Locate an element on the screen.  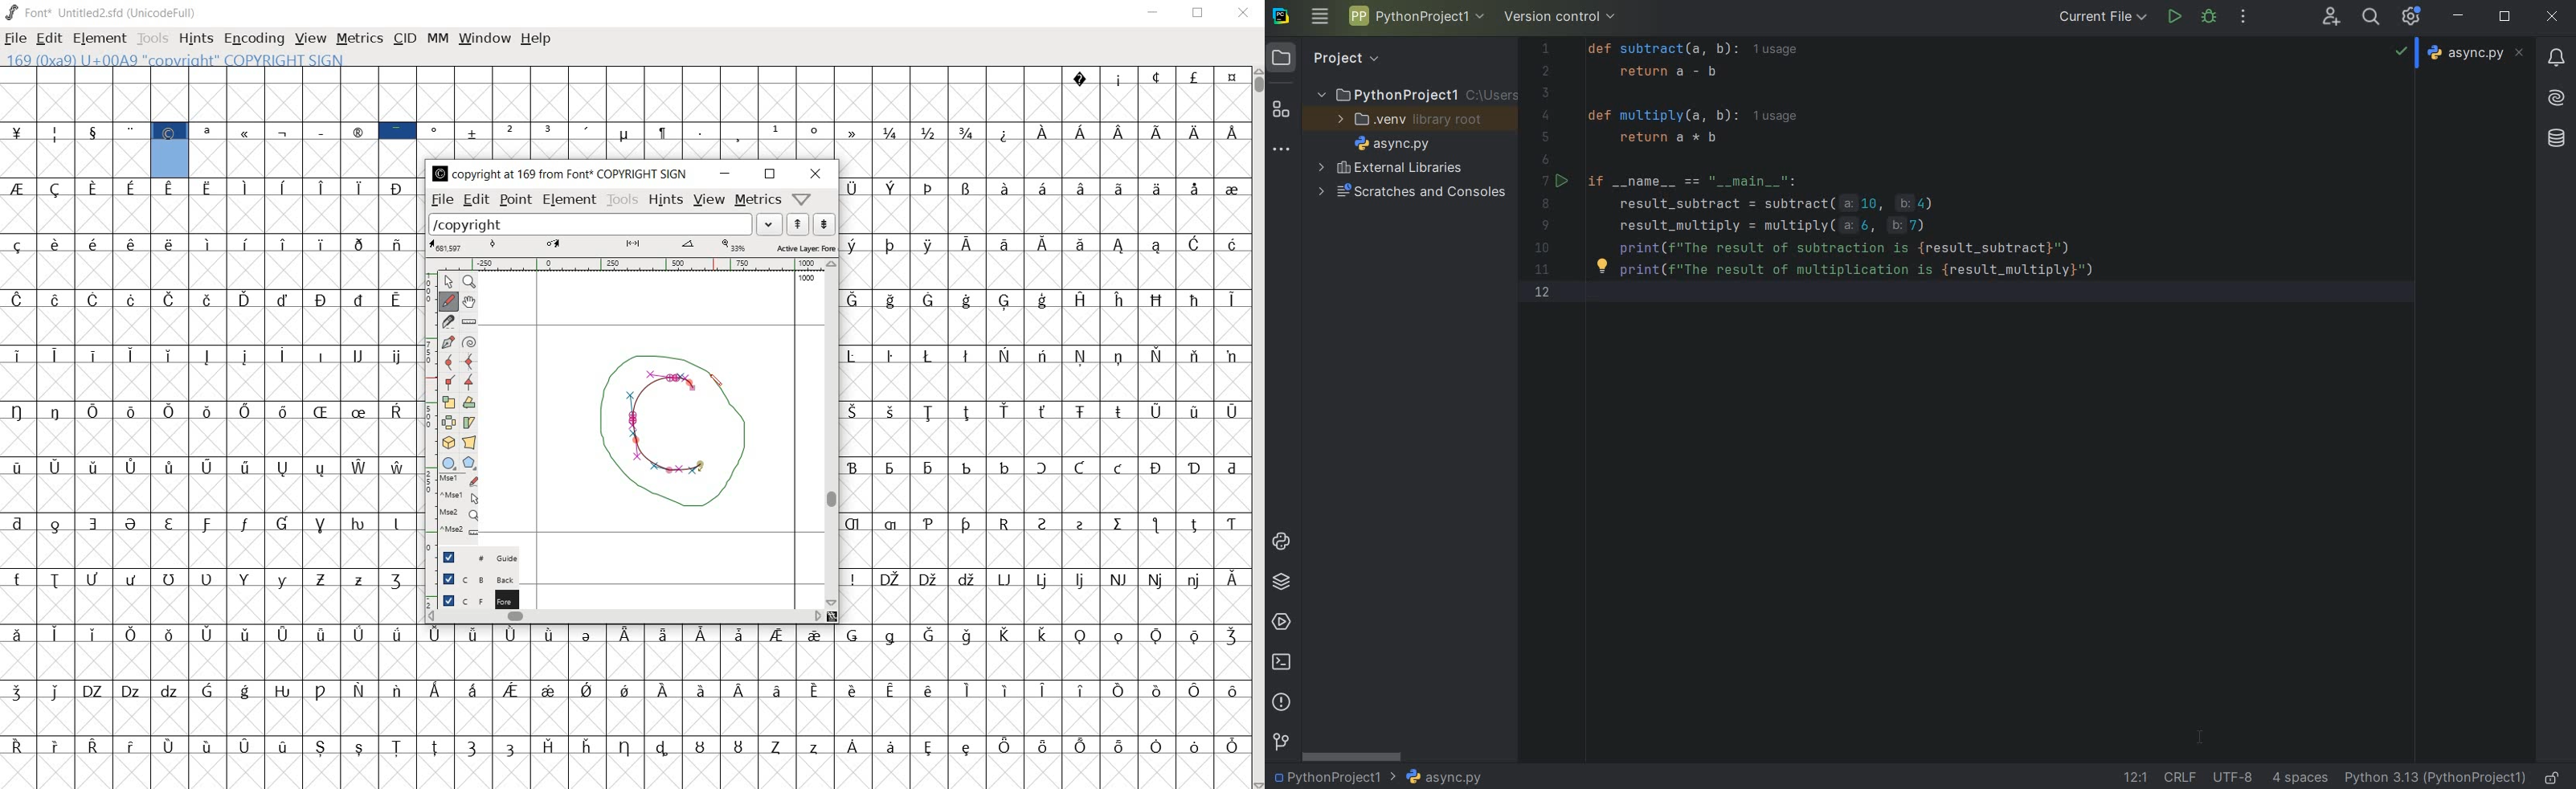
element is located at coordinates (570, 200).